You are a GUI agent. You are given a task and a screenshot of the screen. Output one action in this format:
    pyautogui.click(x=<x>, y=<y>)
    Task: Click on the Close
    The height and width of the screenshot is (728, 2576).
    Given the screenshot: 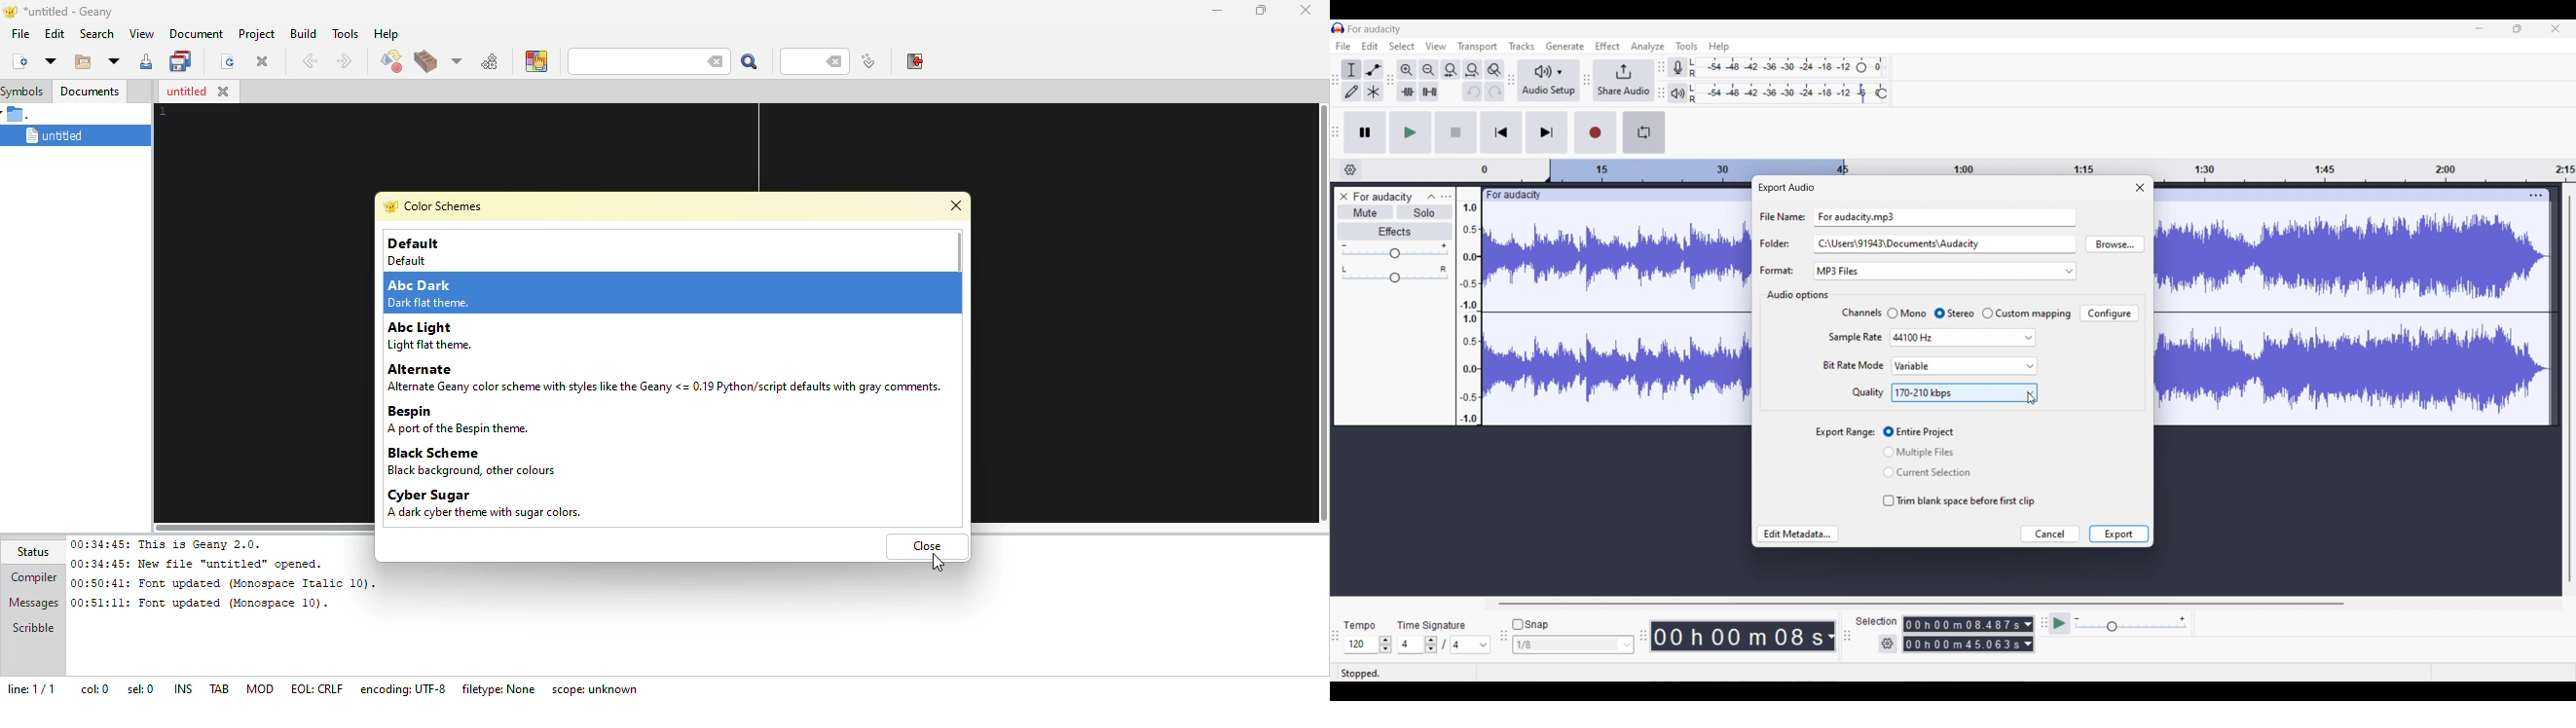 What is the action you would take?
    pyautogui.click(x=2140, y=187)
    